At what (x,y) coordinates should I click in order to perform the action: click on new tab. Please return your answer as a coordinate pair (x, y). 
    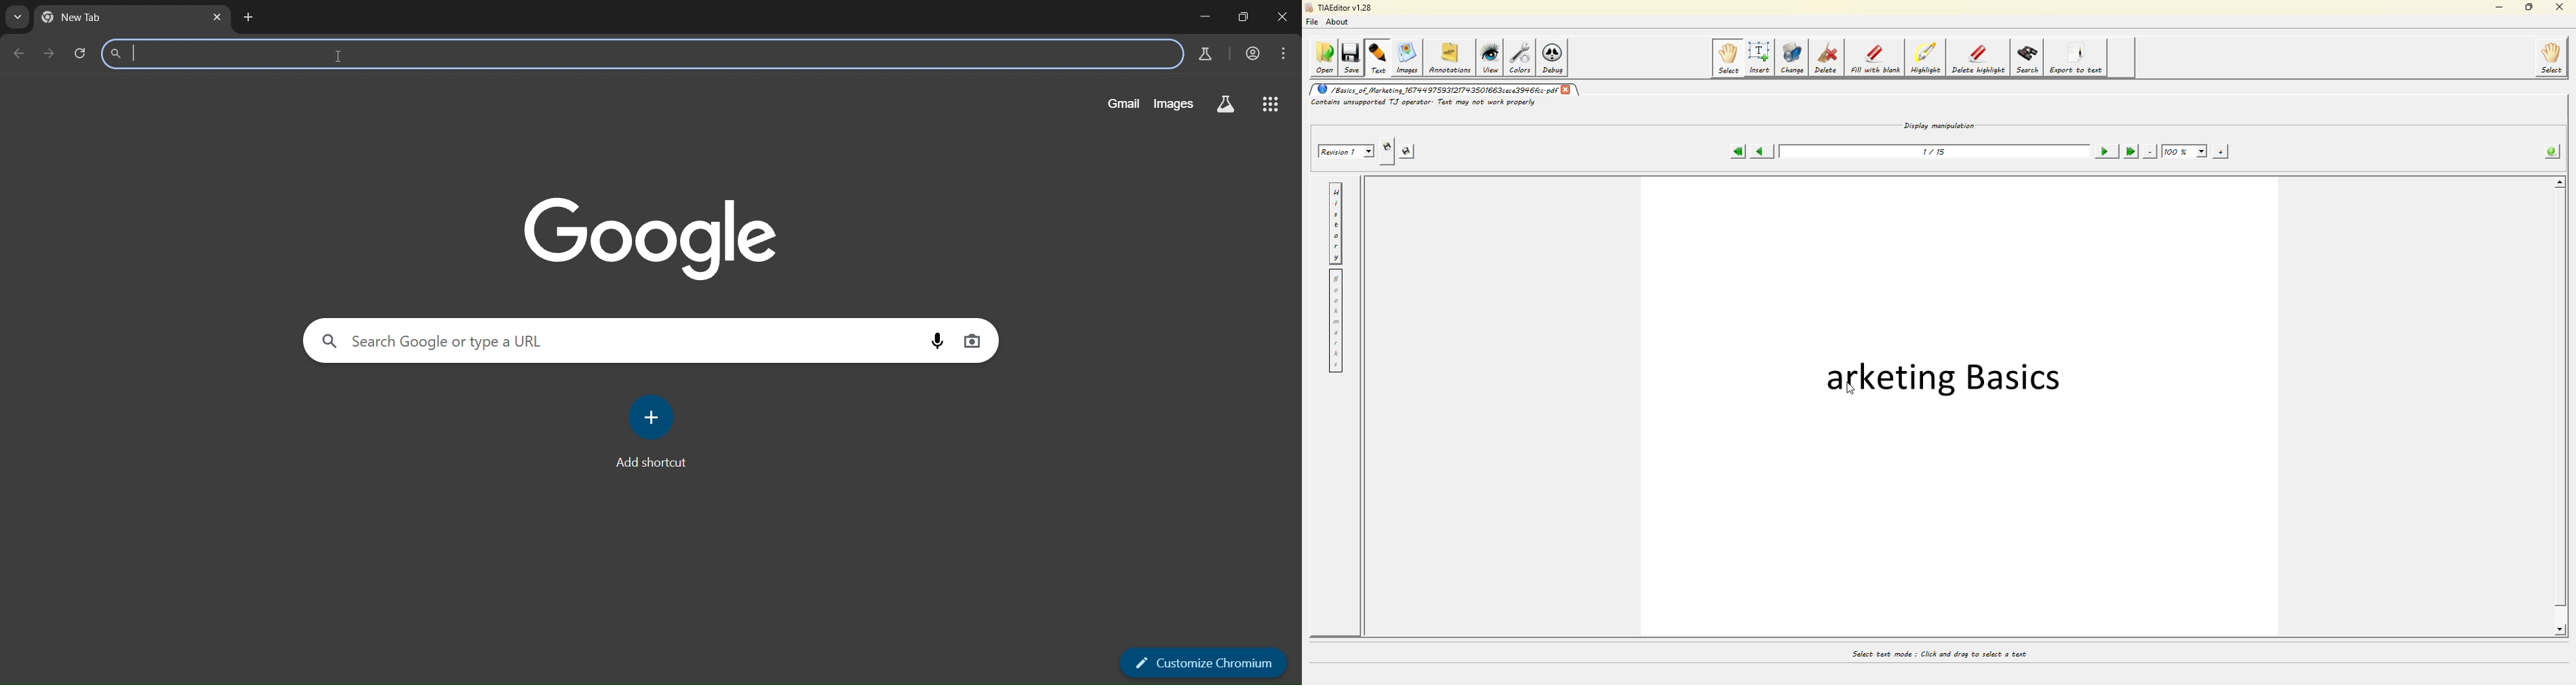
    Looking at the image, I should click on (250, 18).